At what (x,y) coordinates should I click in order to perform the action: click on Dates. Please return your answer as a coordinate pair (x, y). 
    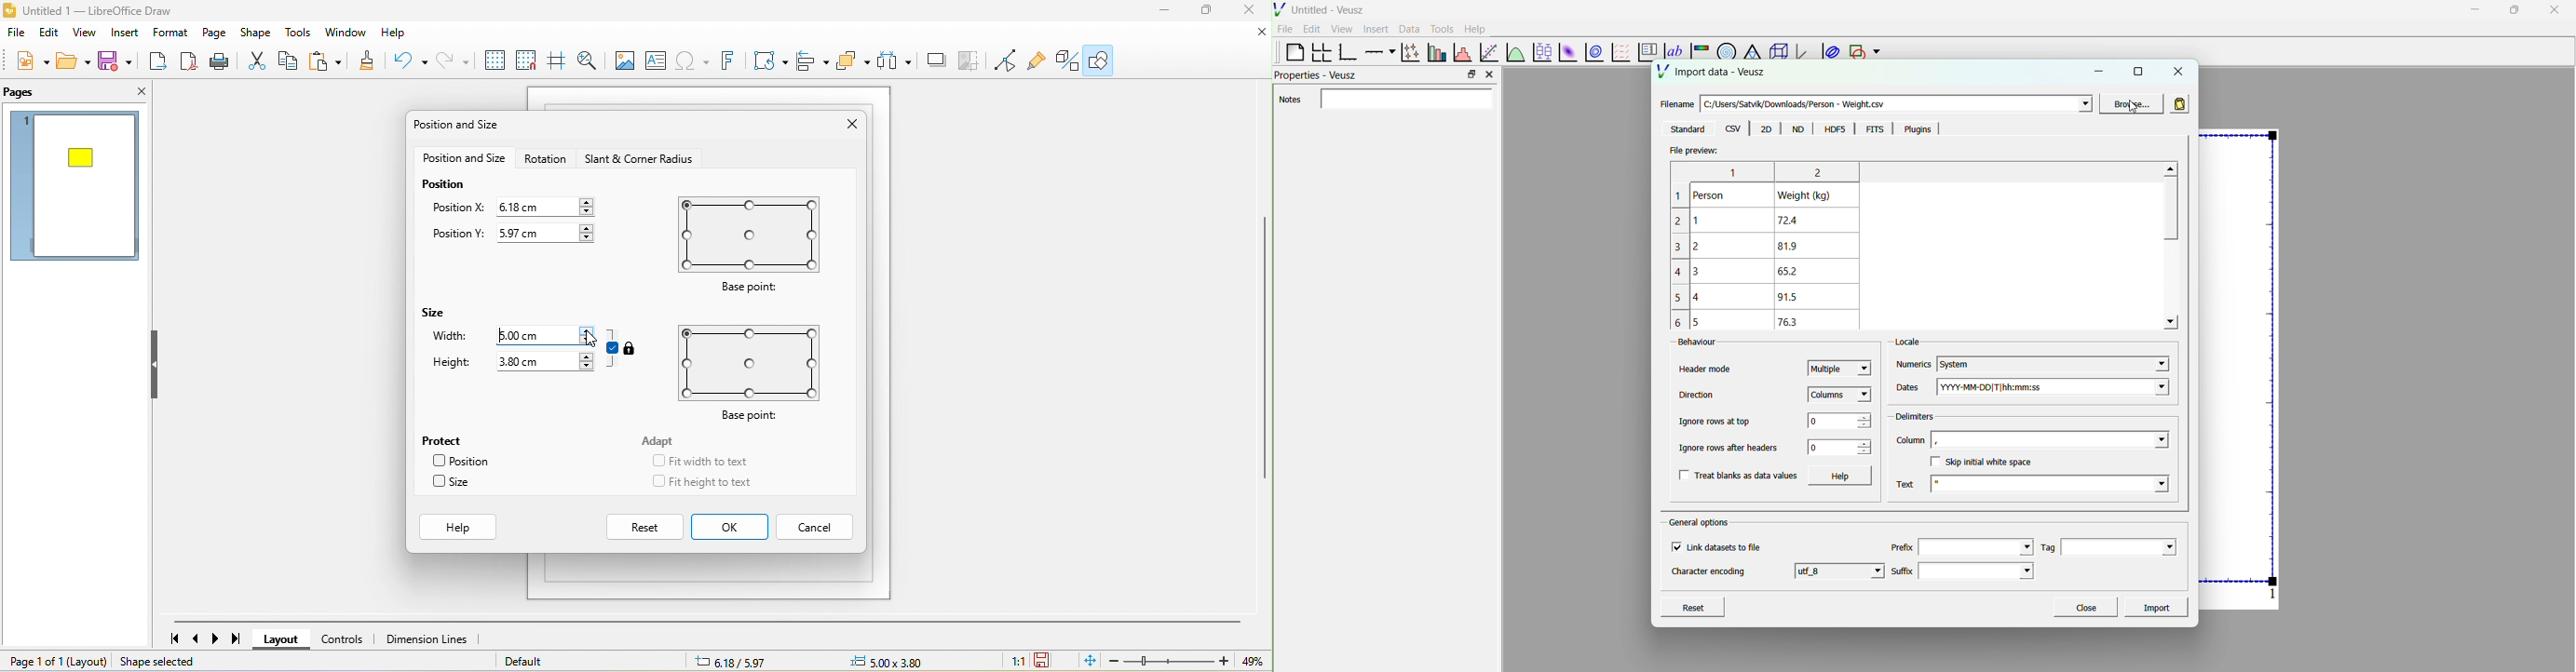
    Looking at the image, I should click on (1909, 384).